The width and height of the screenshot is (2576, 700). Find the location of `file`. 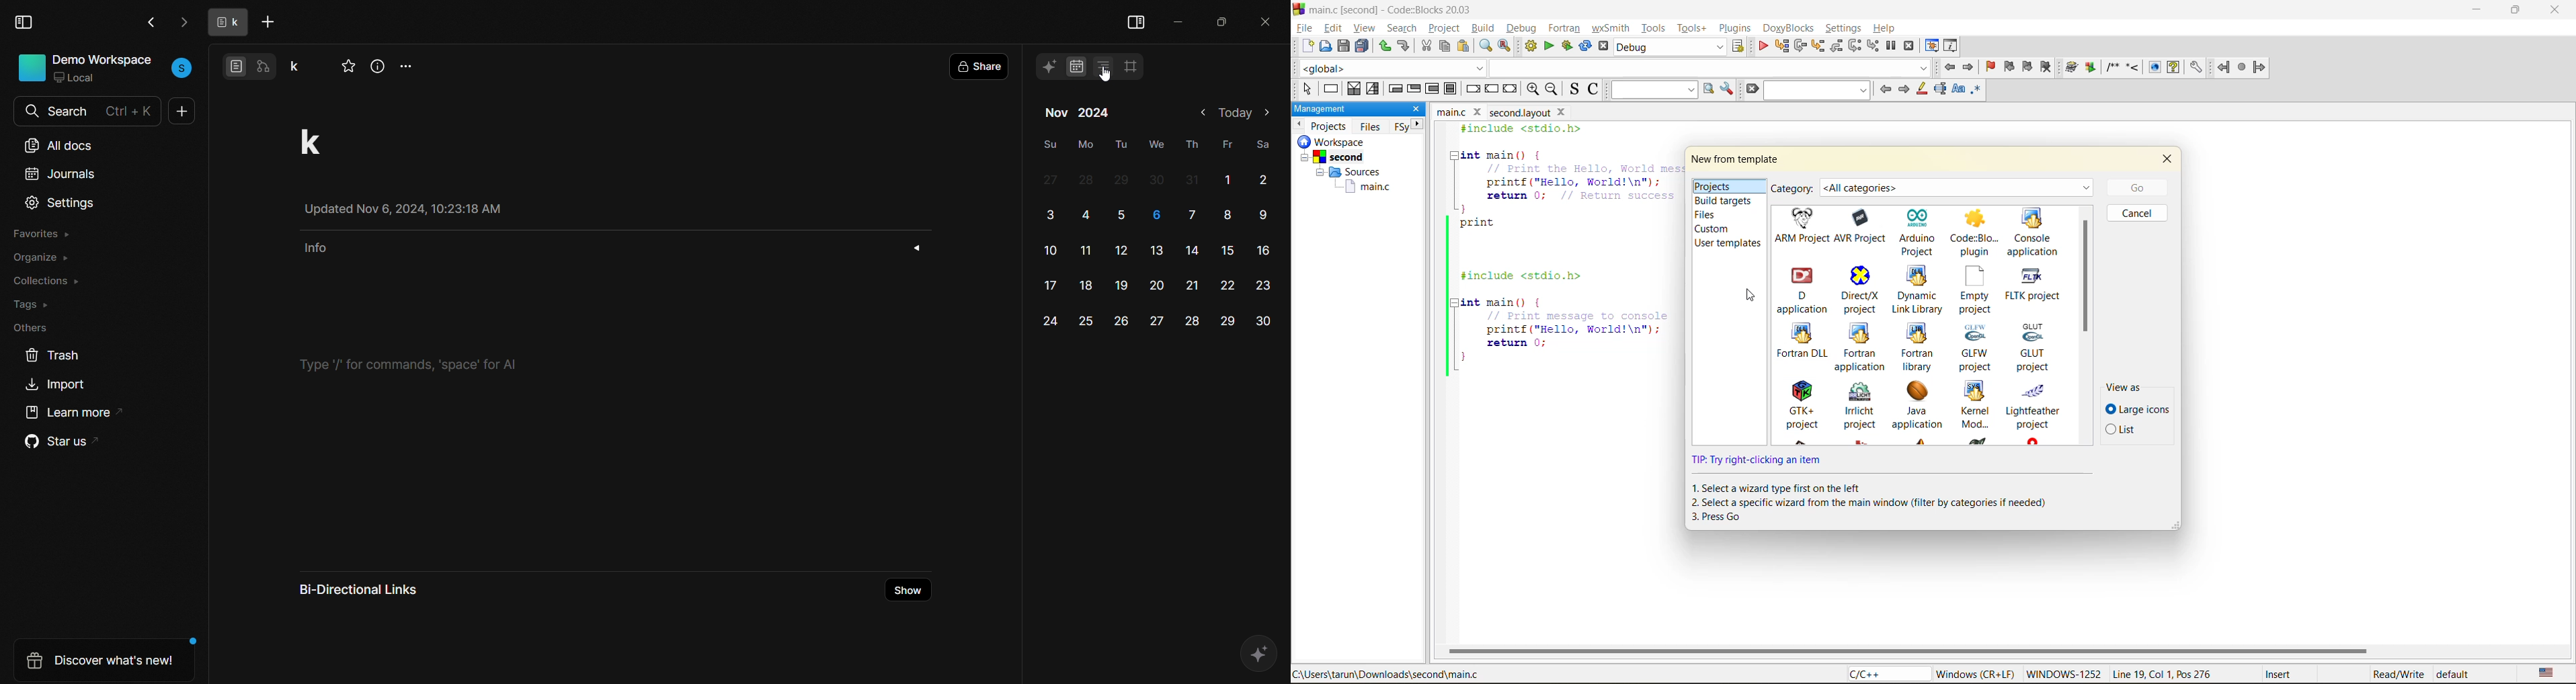

file is located at coordinates (1303, 28).